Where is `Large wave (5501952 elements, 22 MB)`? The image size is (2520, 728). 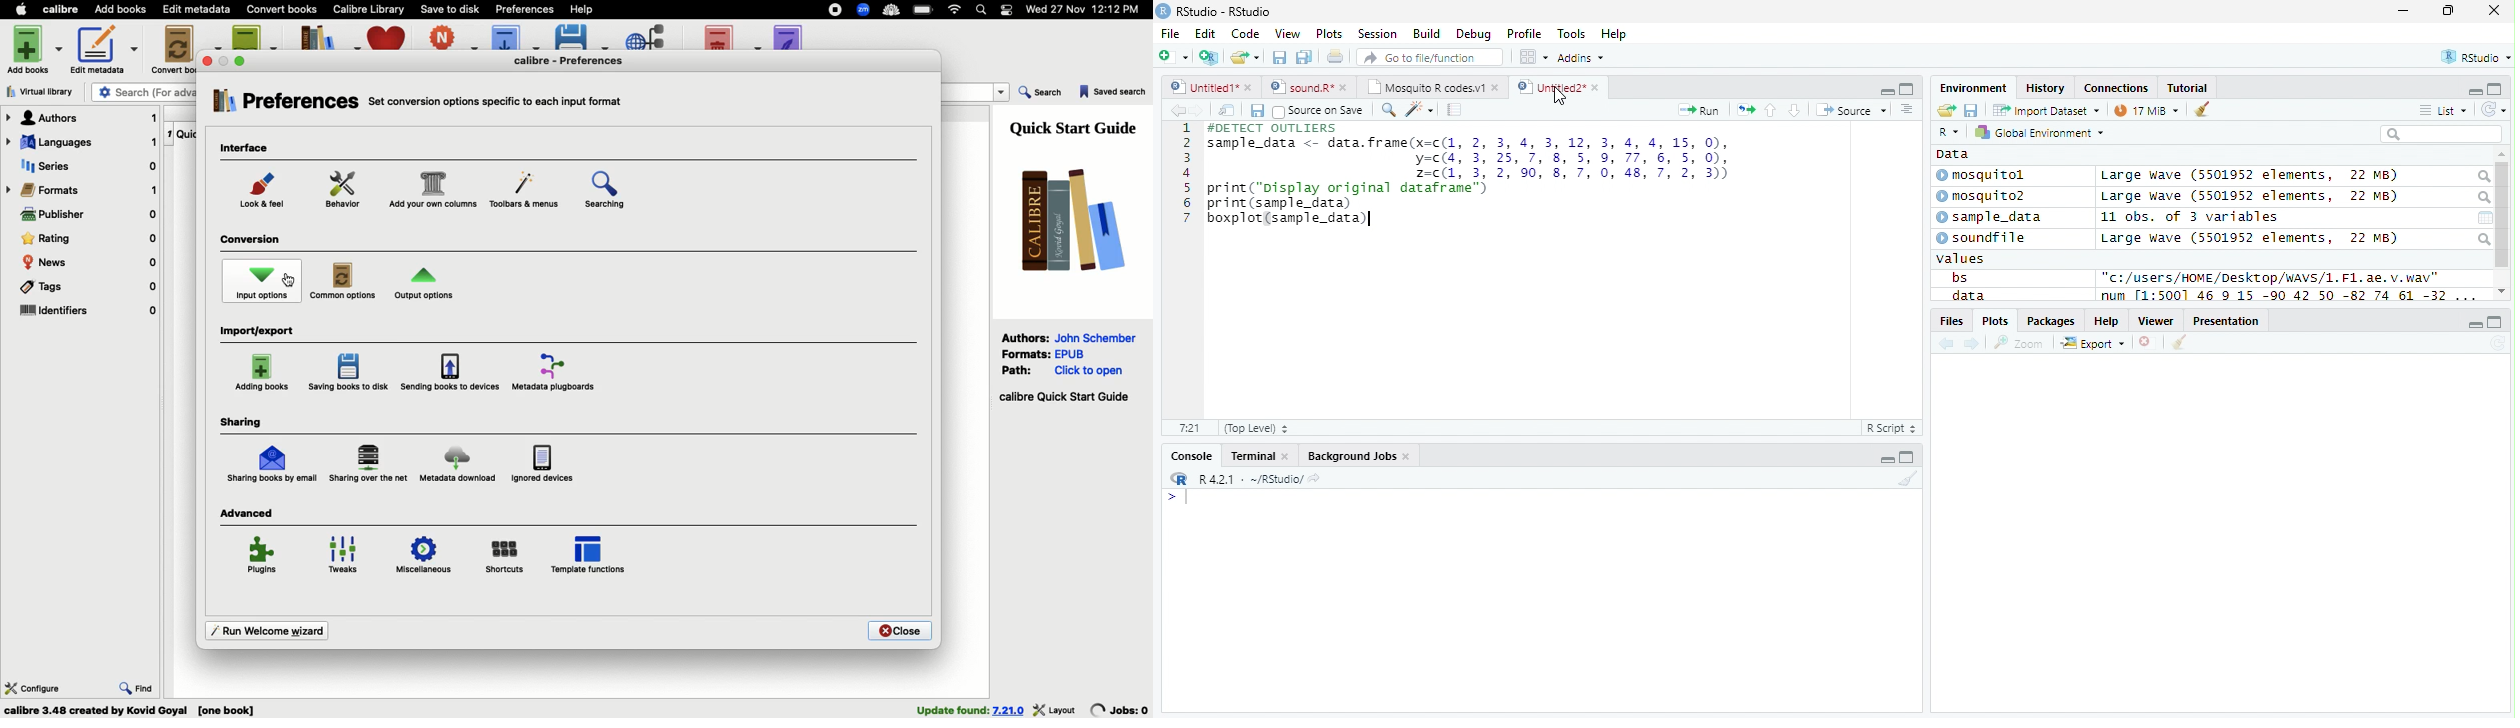
Large wave (5501952 elements, 22 MB) is located at coordinates (2249, 176).